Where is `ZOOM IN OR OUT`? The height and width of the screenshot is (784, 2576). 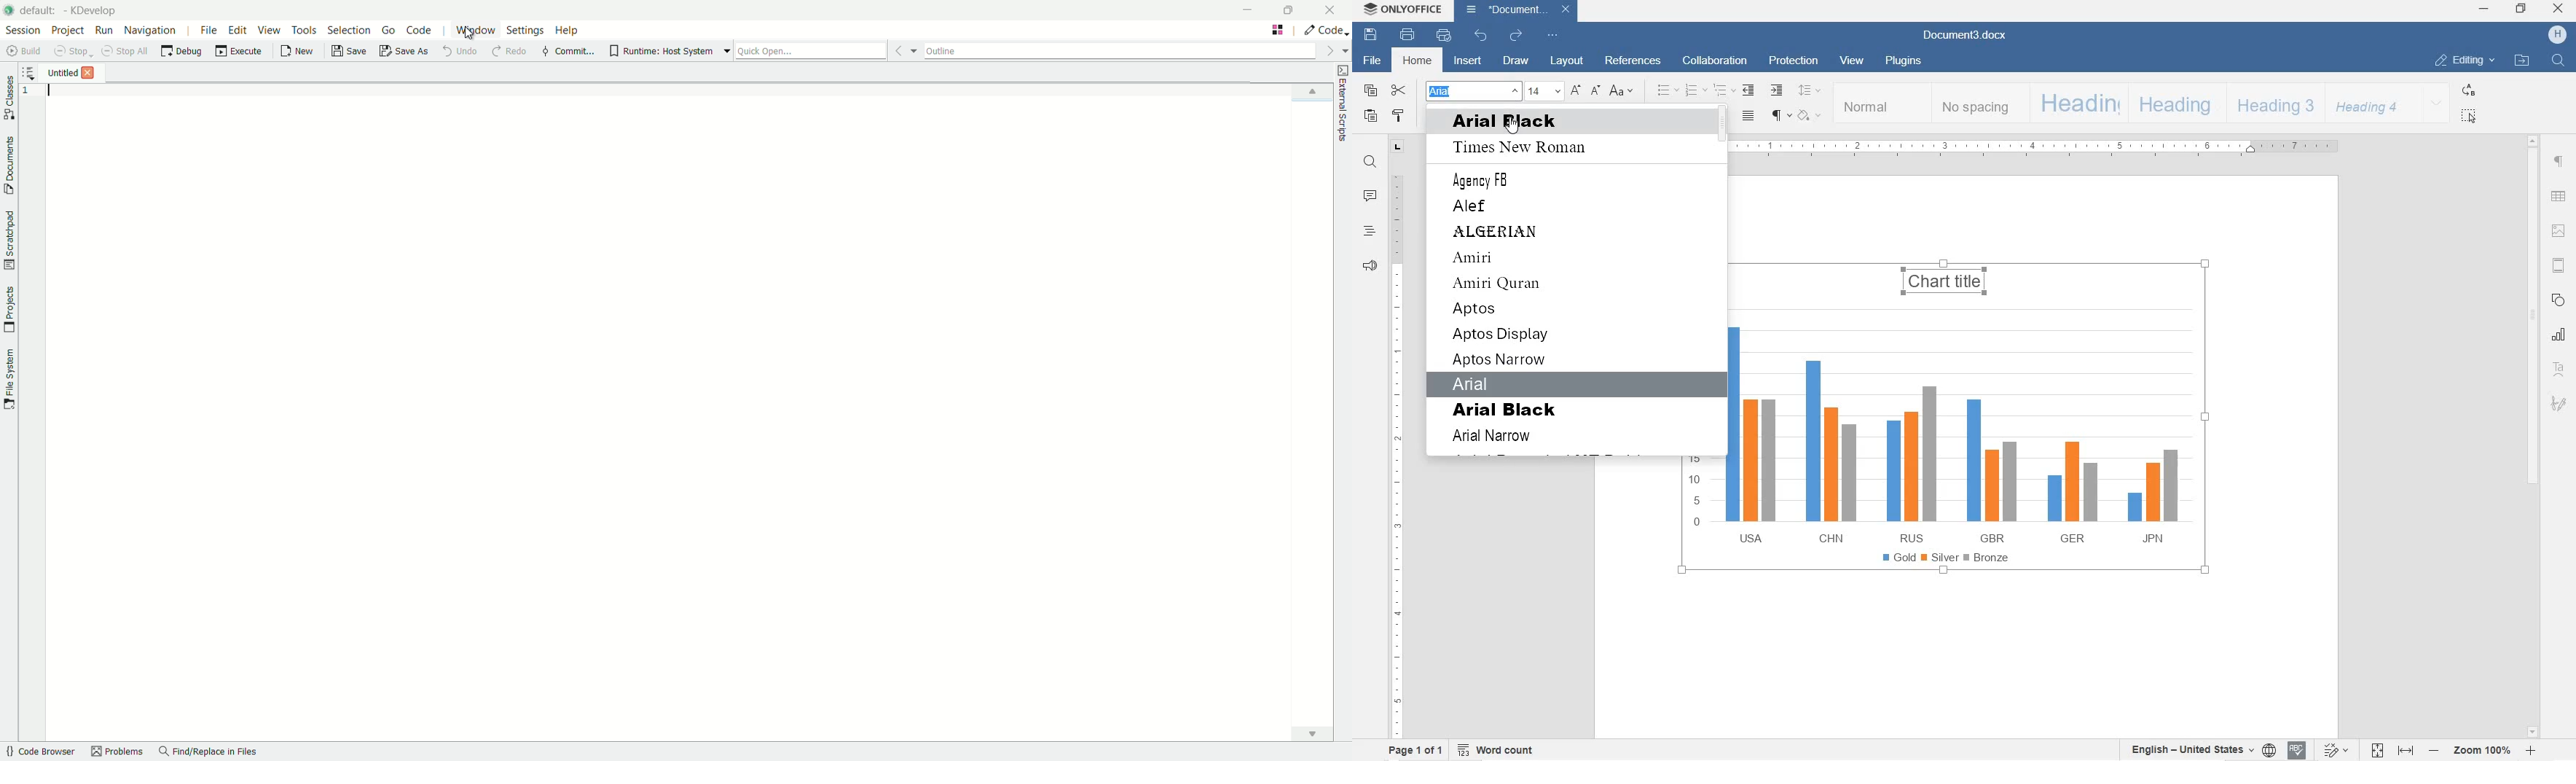
ZOOM IN OR OUT is located at coordinates (2484, 749).